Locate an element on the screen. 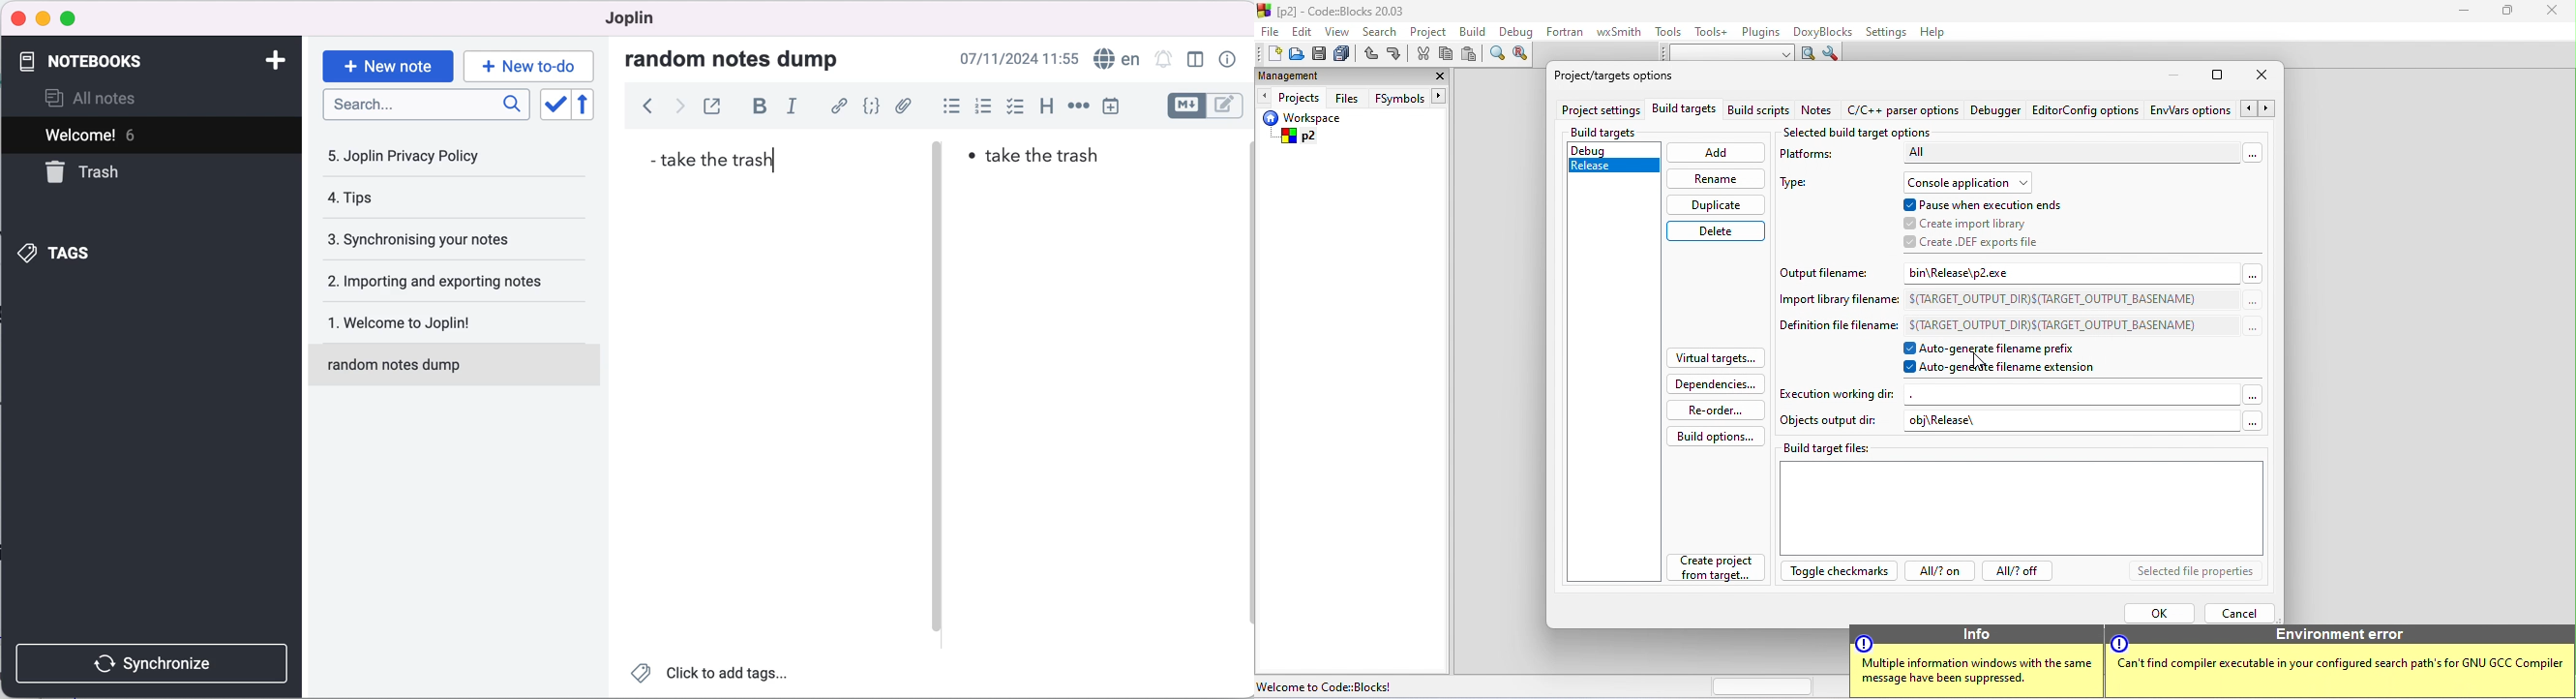 The width and height of the screenshot is (2576, 700). toggle external editing is located at coordinates (712, 107).